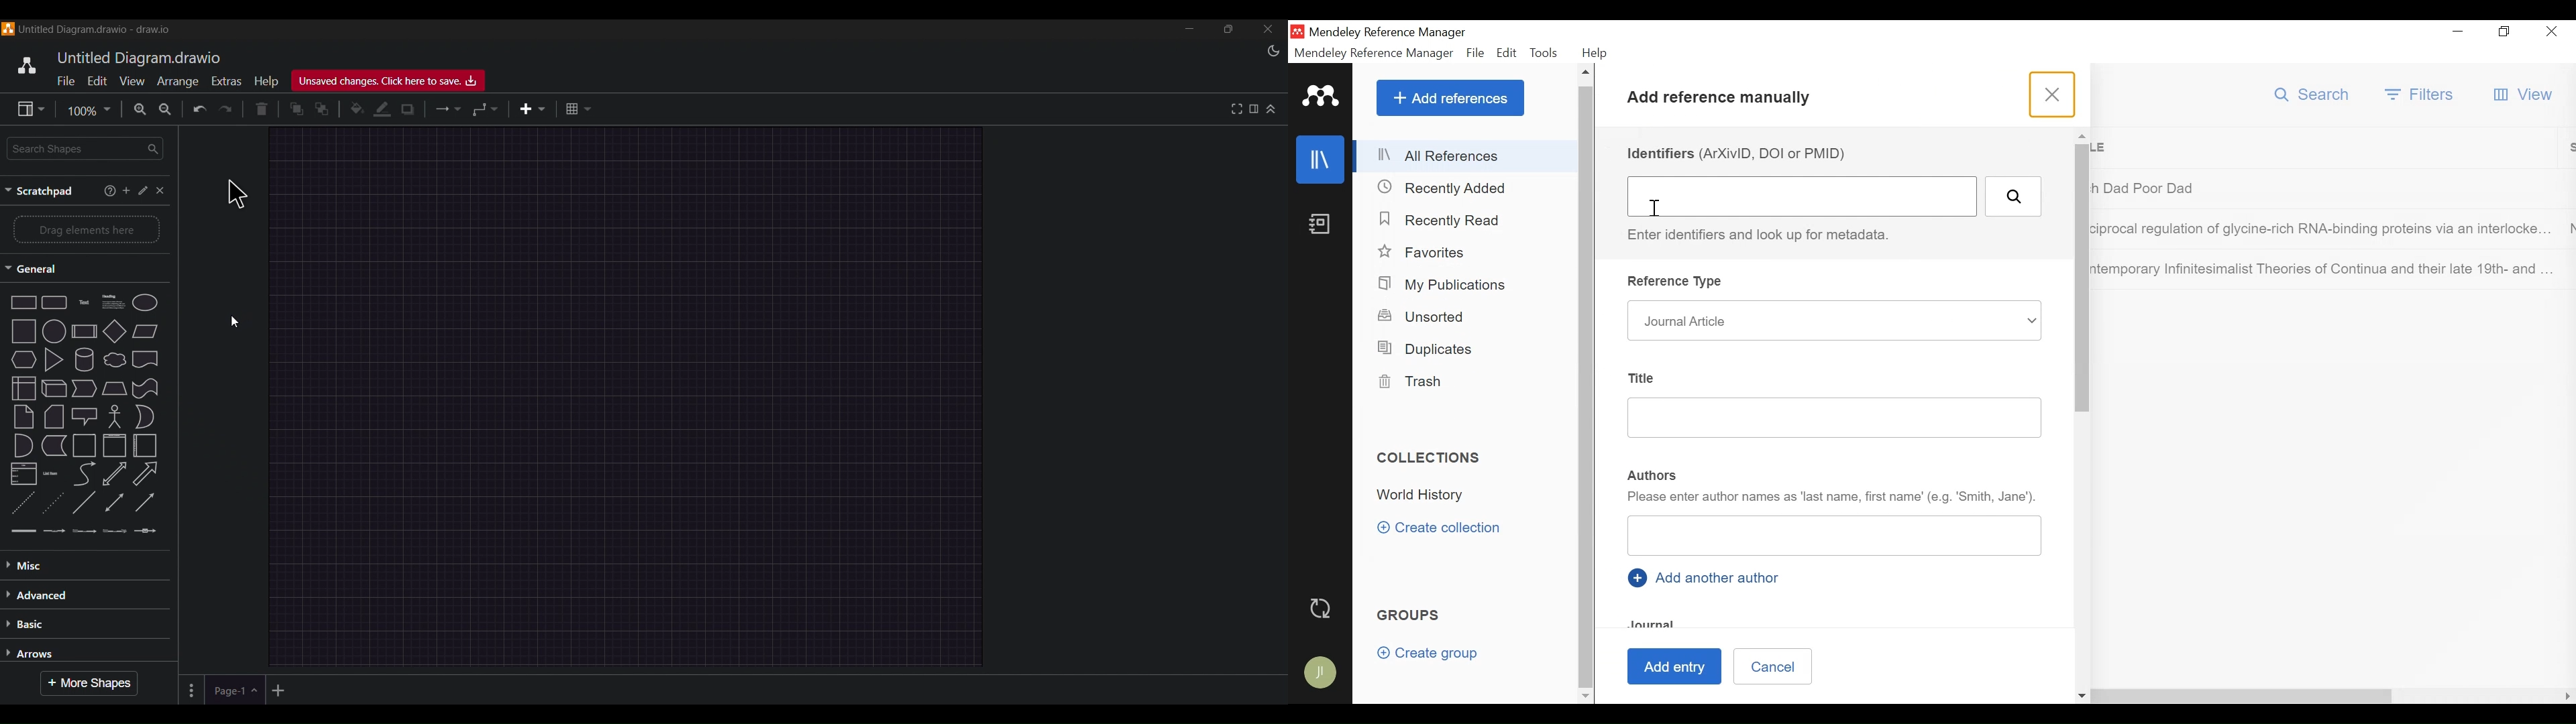 This screenshot has width=2576, height=728. Describe the element at coordinates (1642, 376) in the screenshot. I see `Title` at that location.